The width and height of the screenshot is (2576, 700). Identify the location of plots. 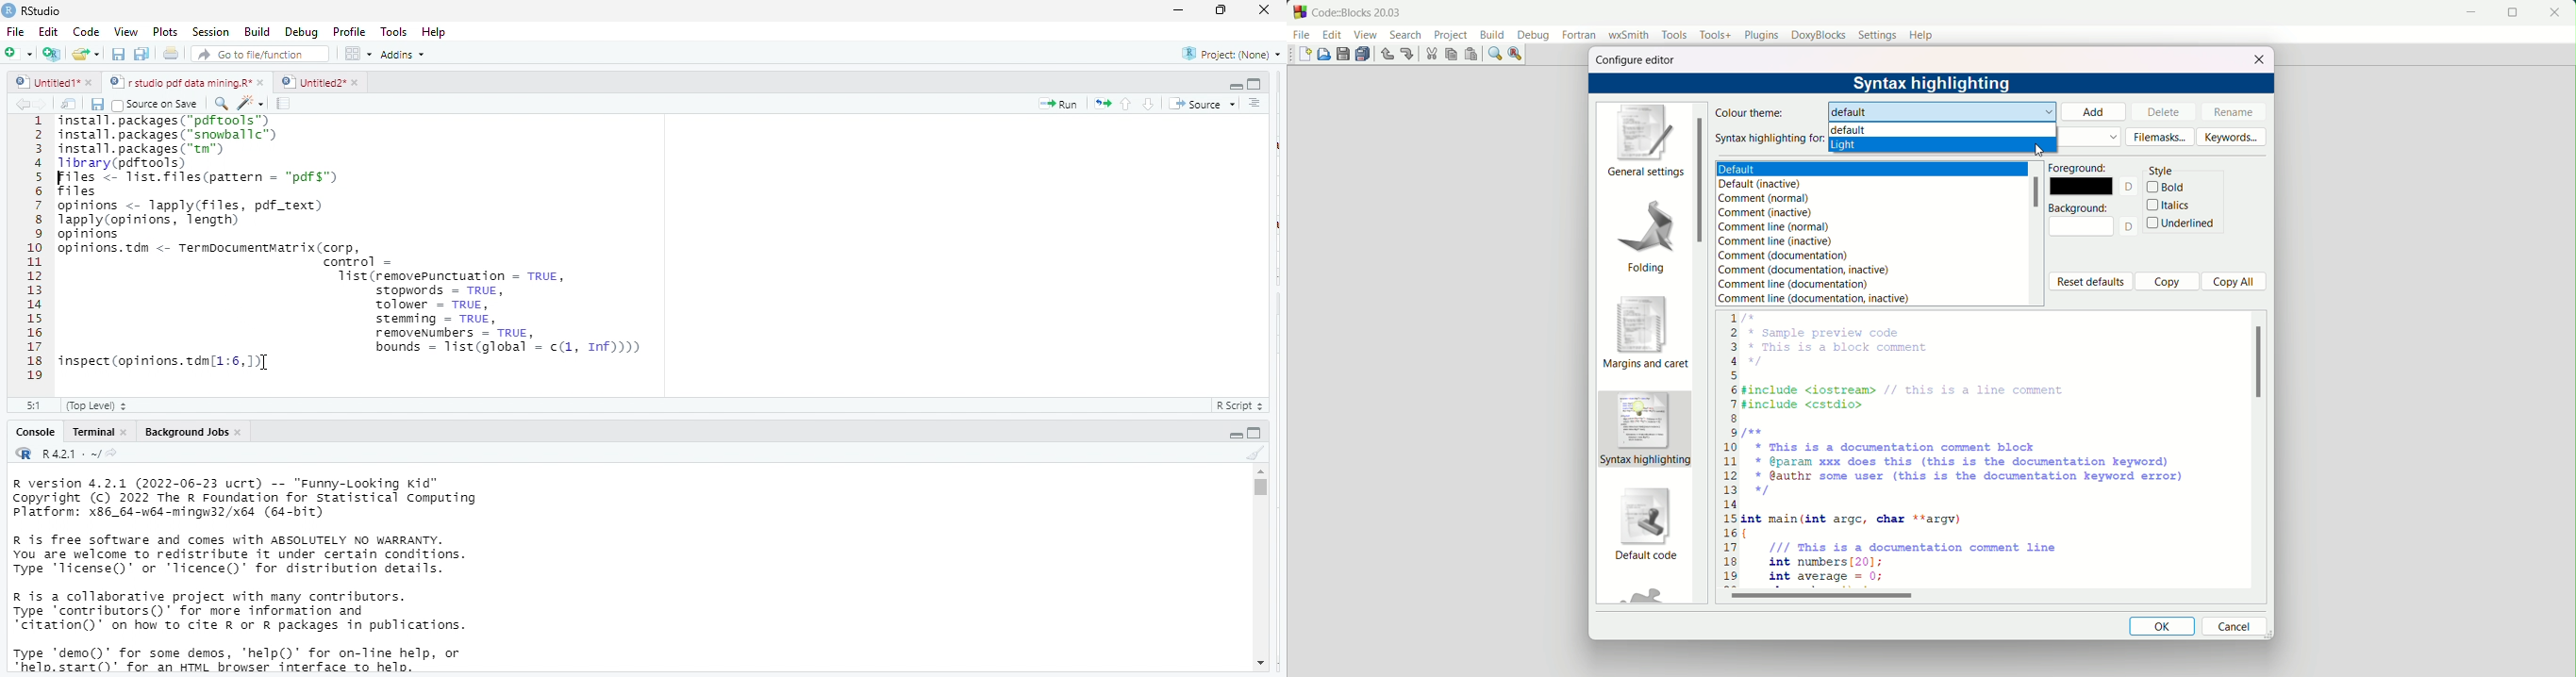
(165, 32).